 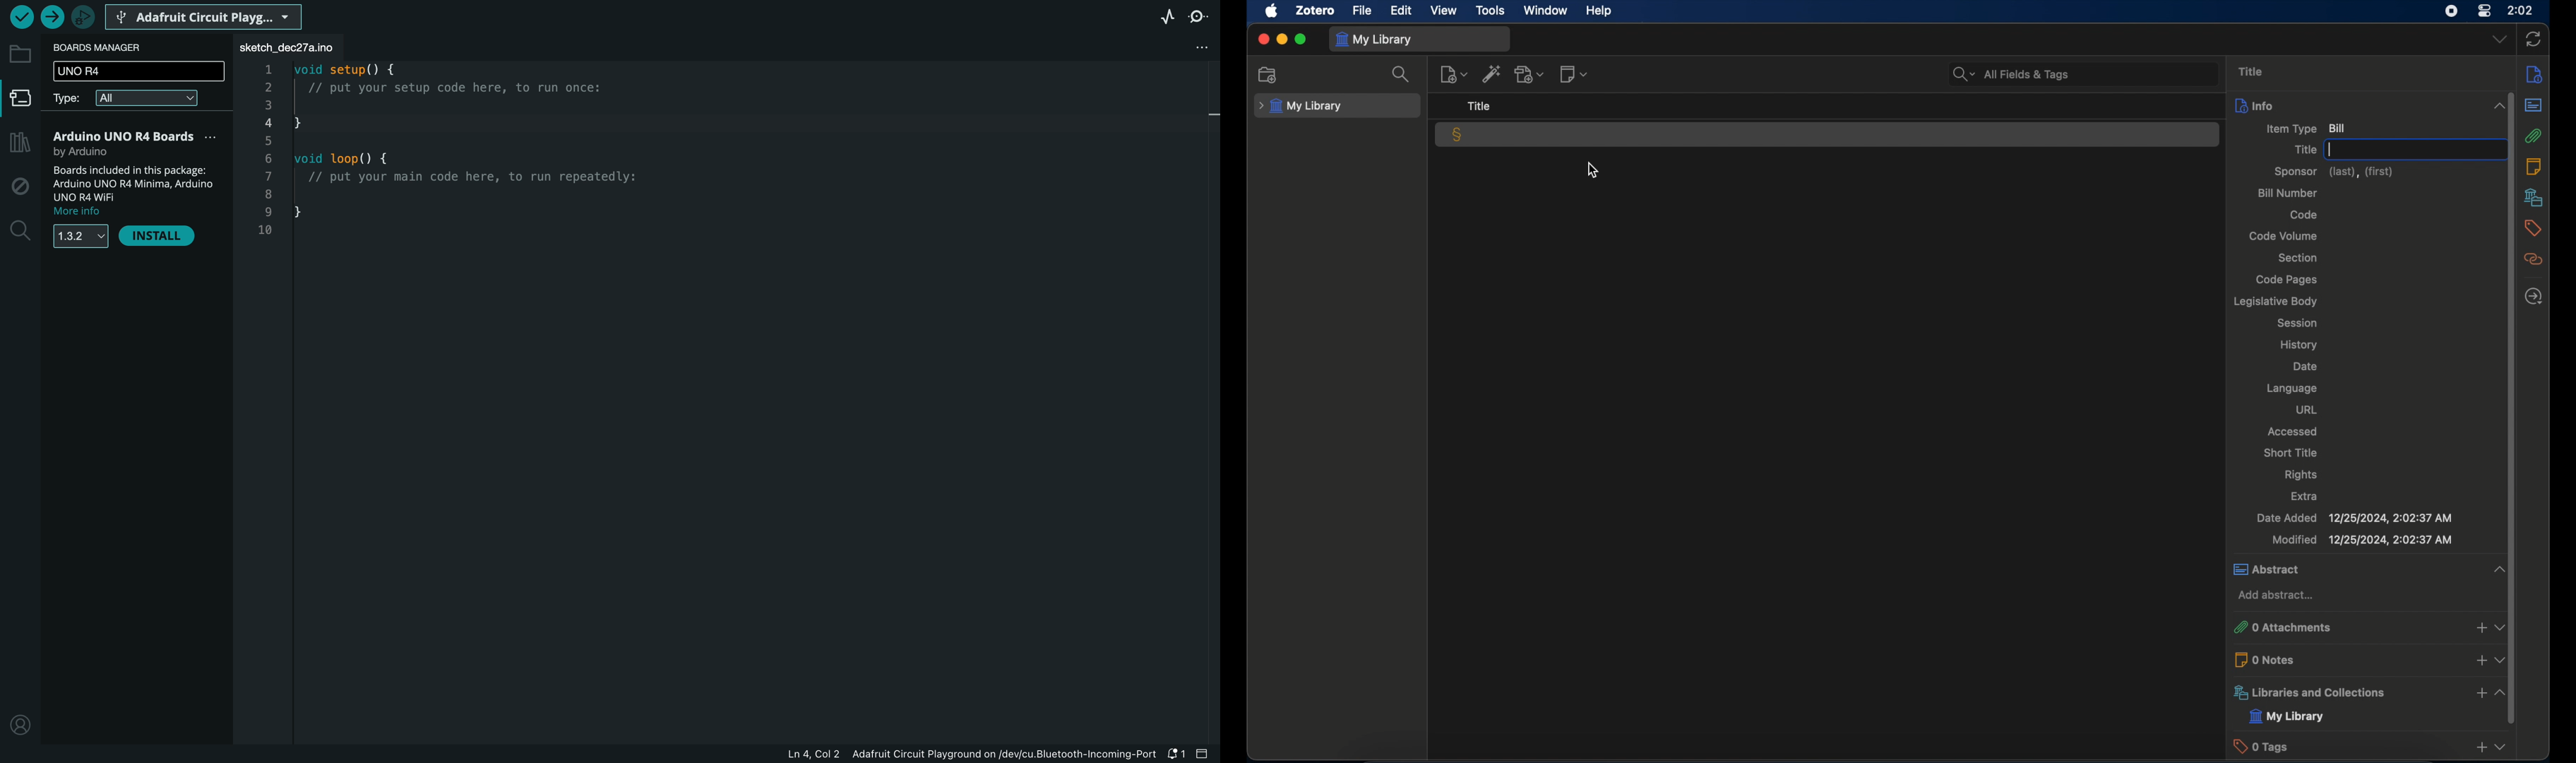 What do you see at coordinates (2287, 717) in the screenshot?
I see `my library` at bounding box center [2287, 717].